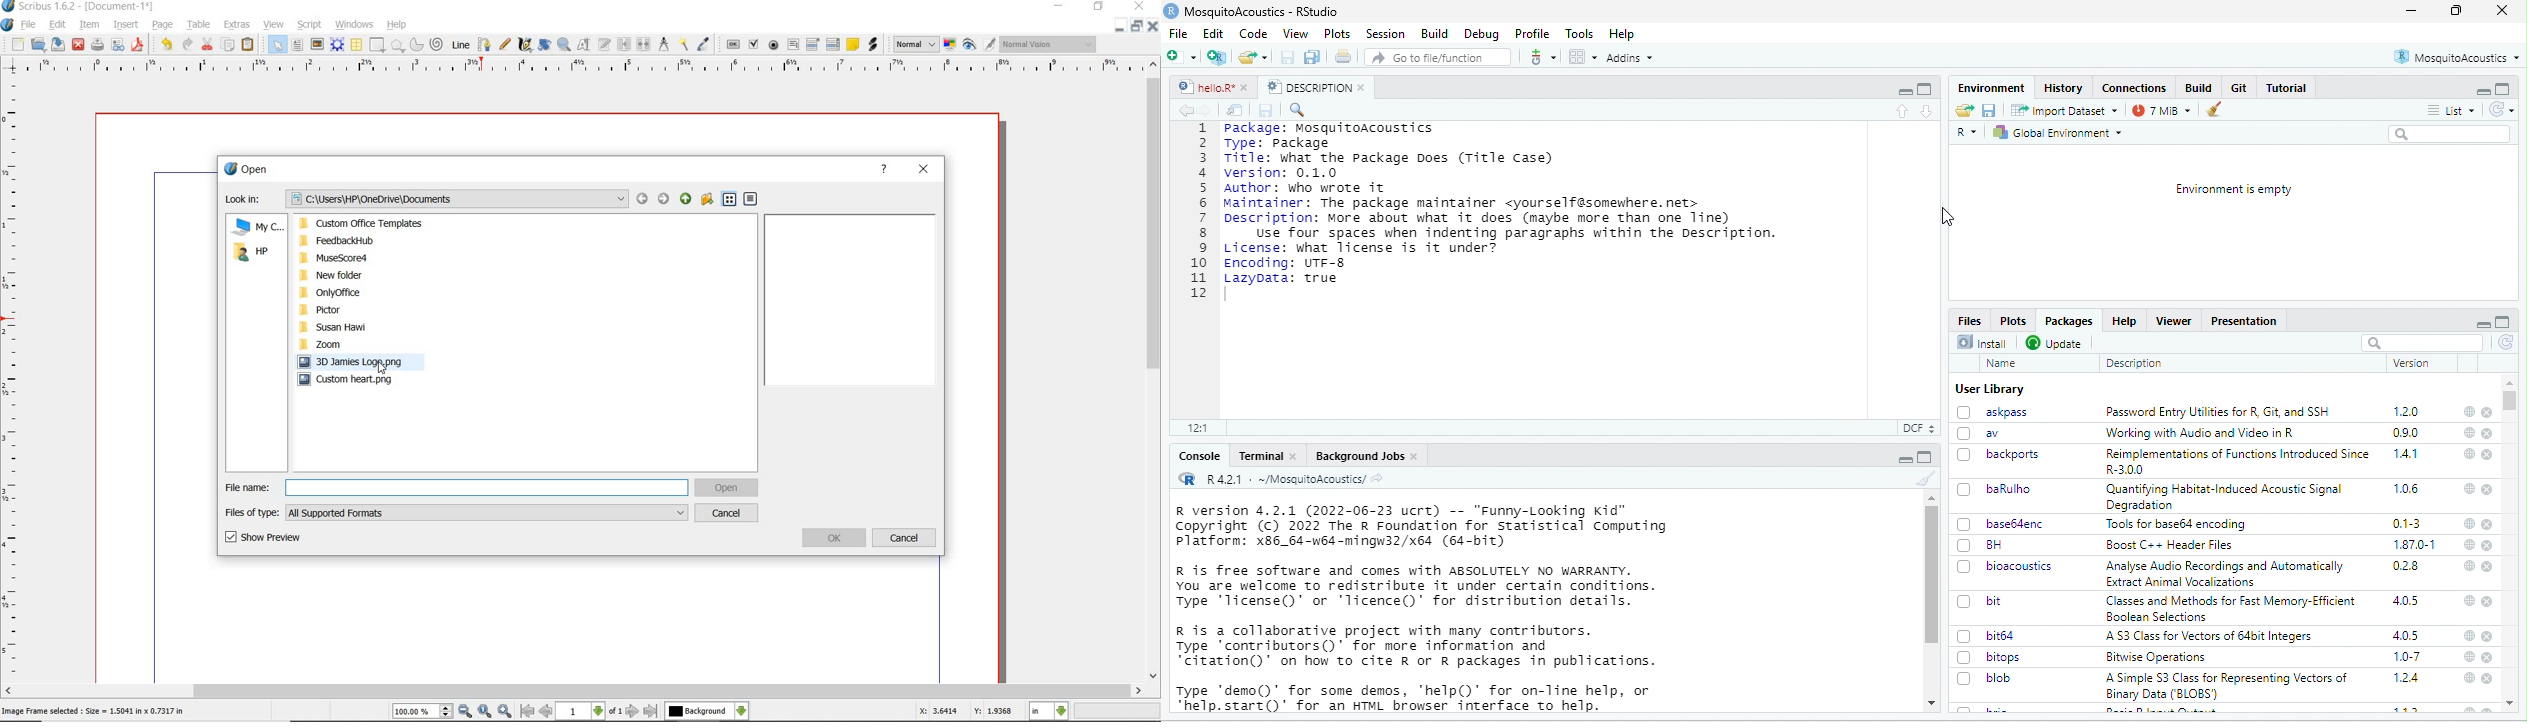  Describe the element at coordinates (358, 46) in the screenshot. I see `table` at that location.